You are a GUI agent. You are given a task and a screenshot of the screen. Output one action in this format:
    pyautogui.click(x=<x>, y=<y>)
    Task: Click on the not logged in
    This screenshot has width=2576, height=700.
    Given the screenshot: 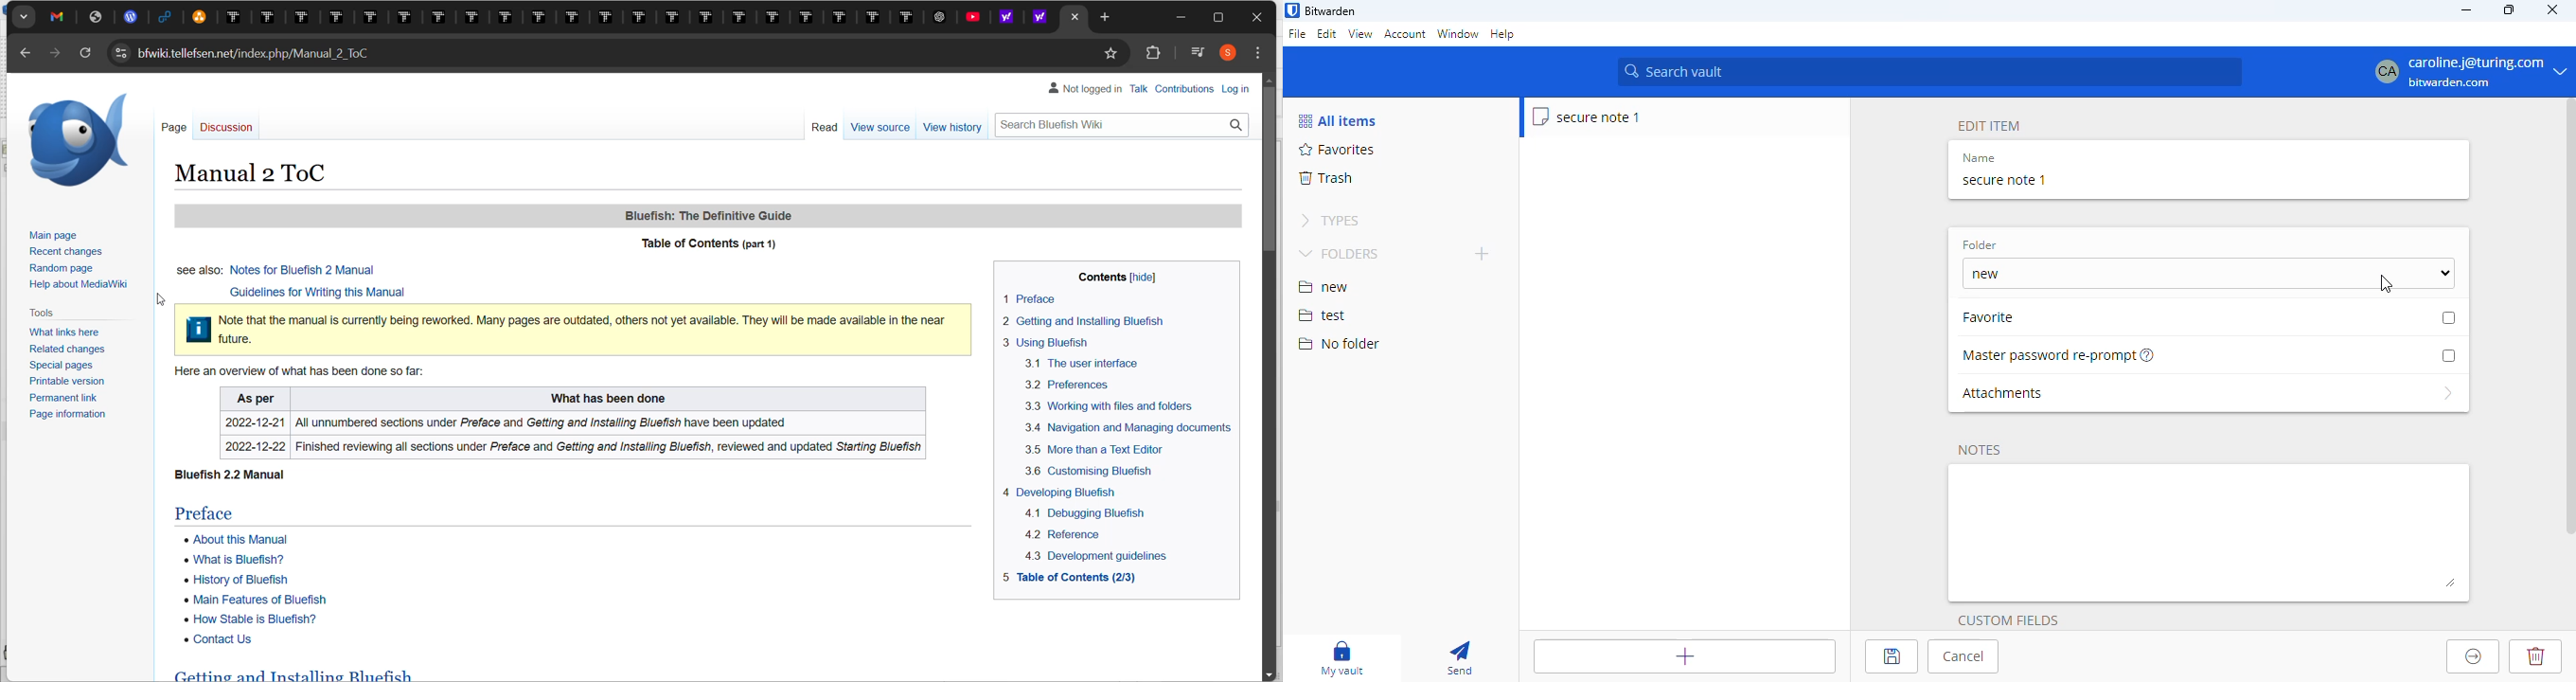 What is the action you would take?
    pyautogui.click(x=1086, y=90)
    